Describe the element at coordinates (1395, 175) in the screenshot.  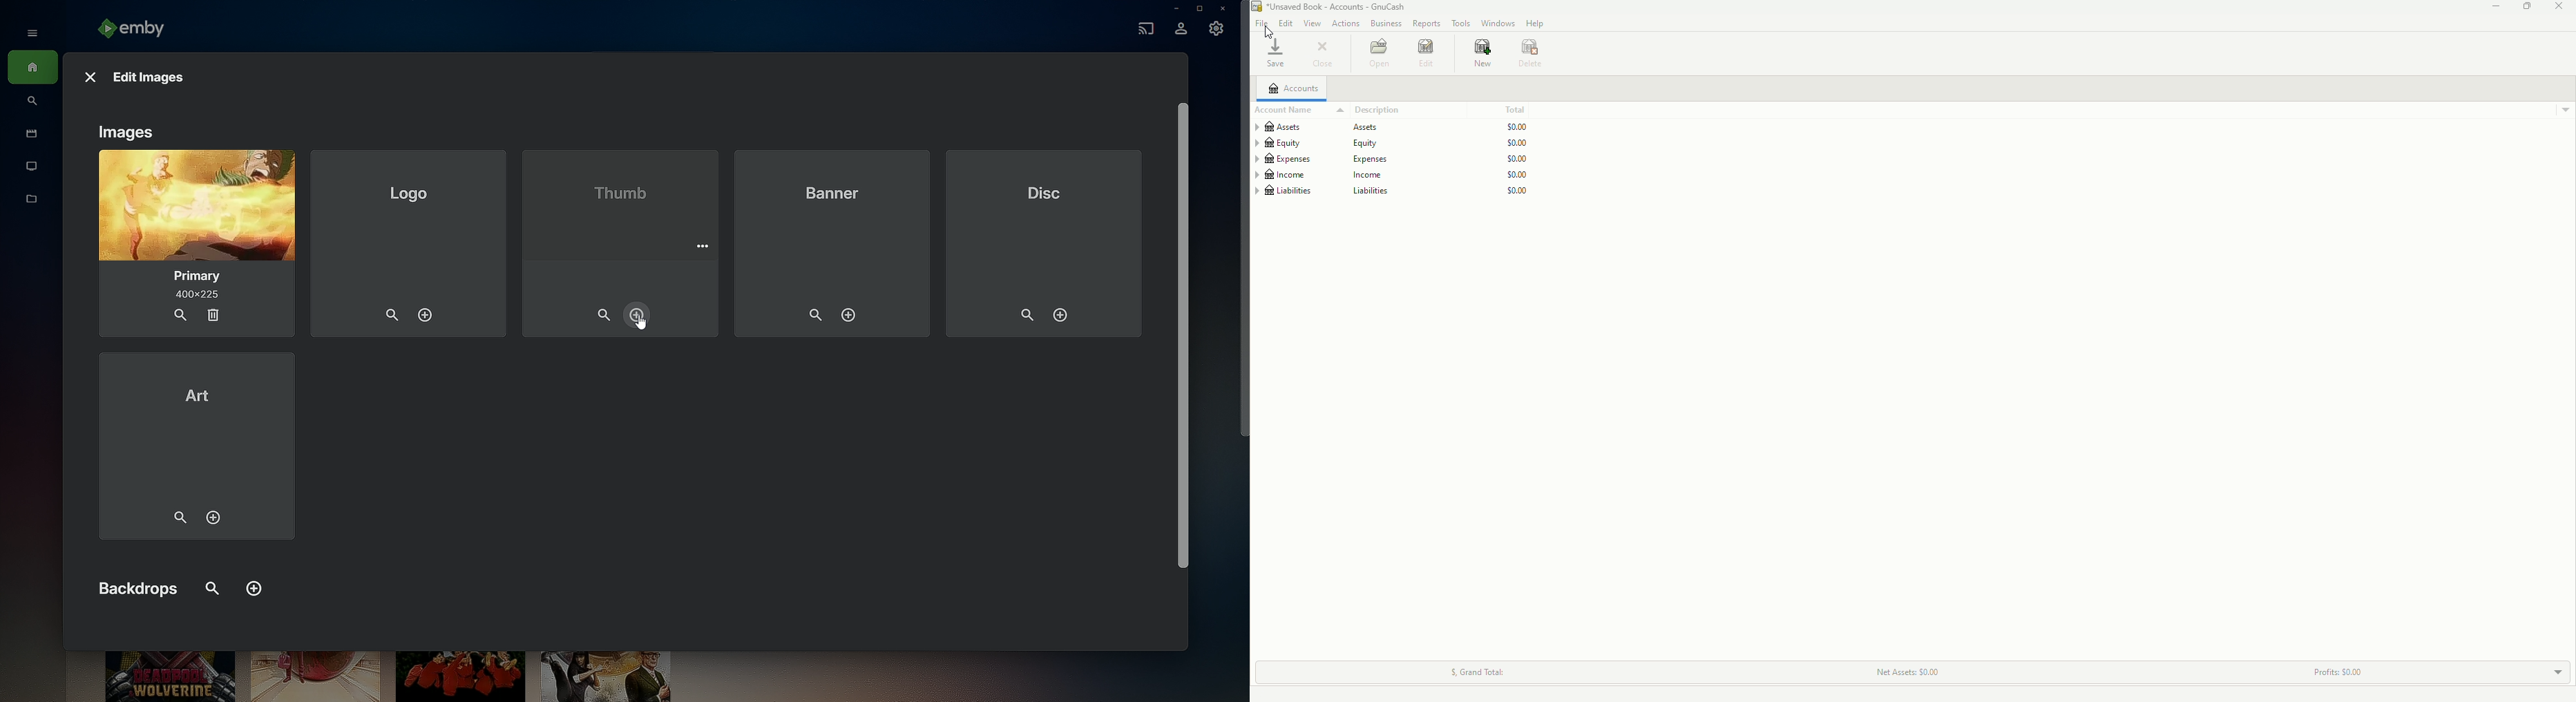
I see `Income` at that location.